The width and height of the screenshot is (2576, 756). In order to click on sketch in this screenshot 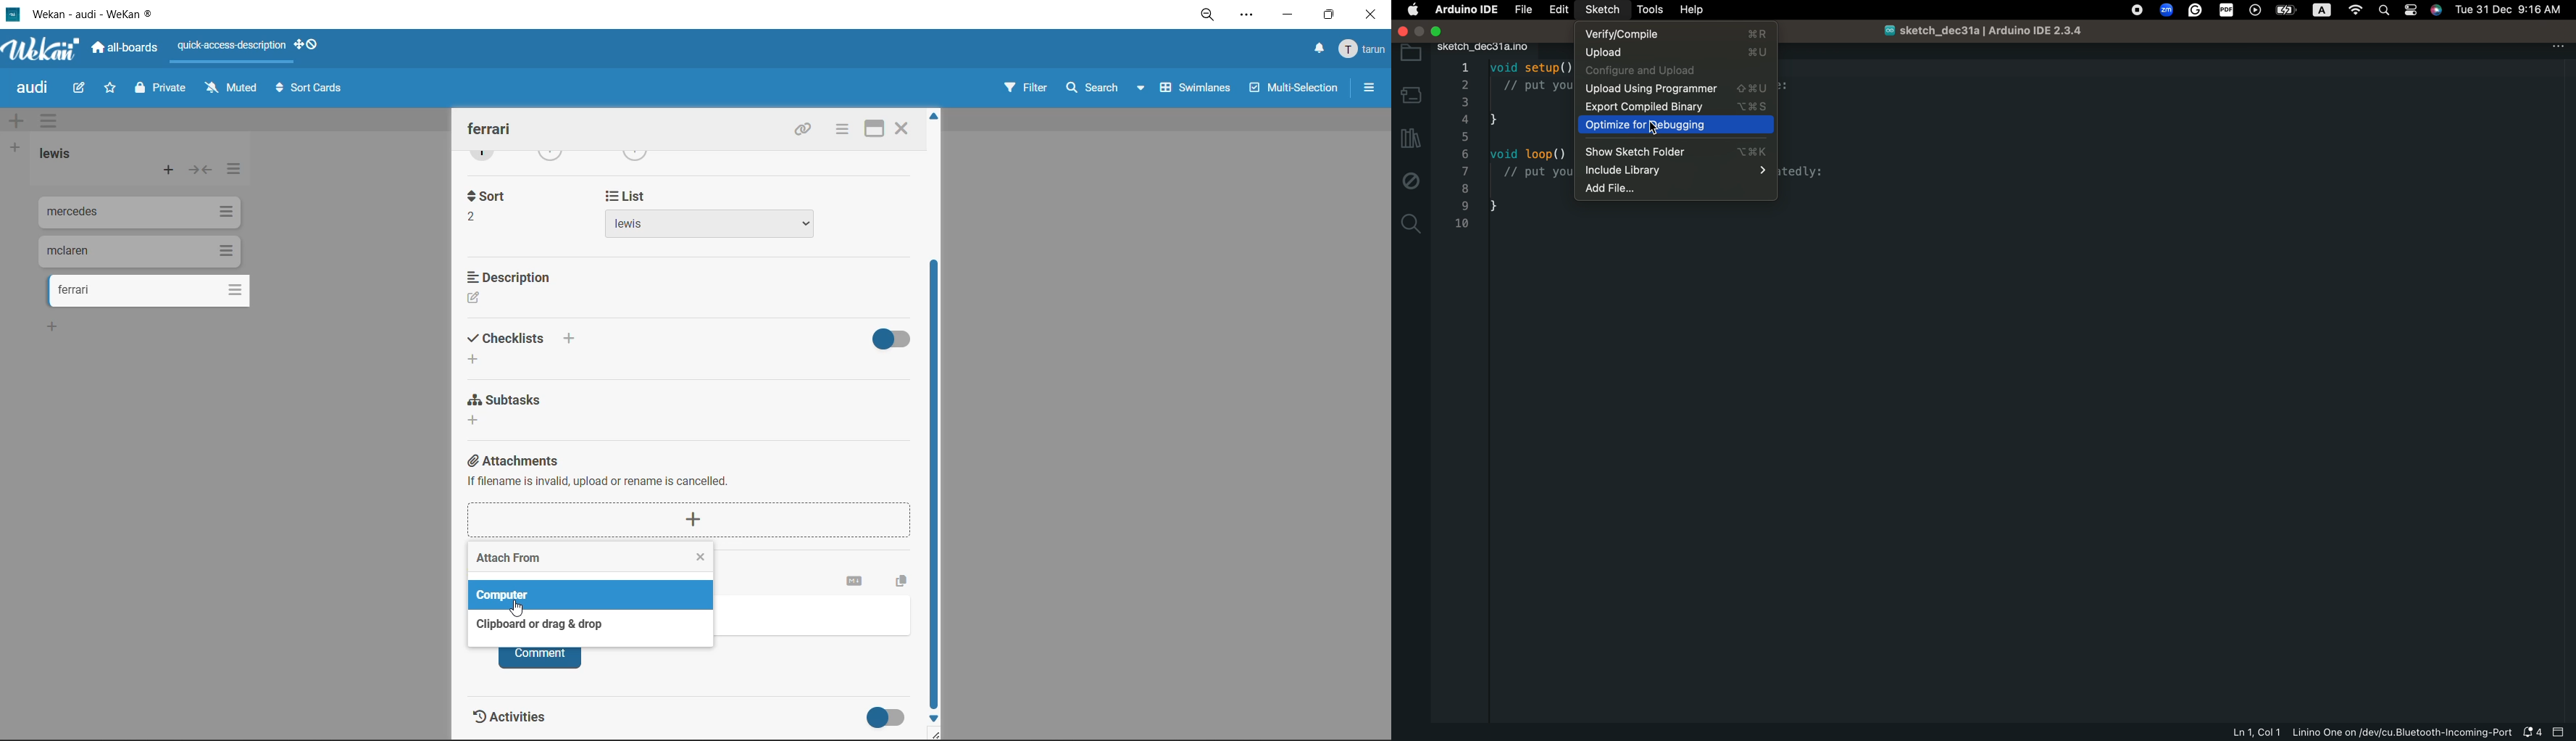, I will do `click(1603, 9)`.